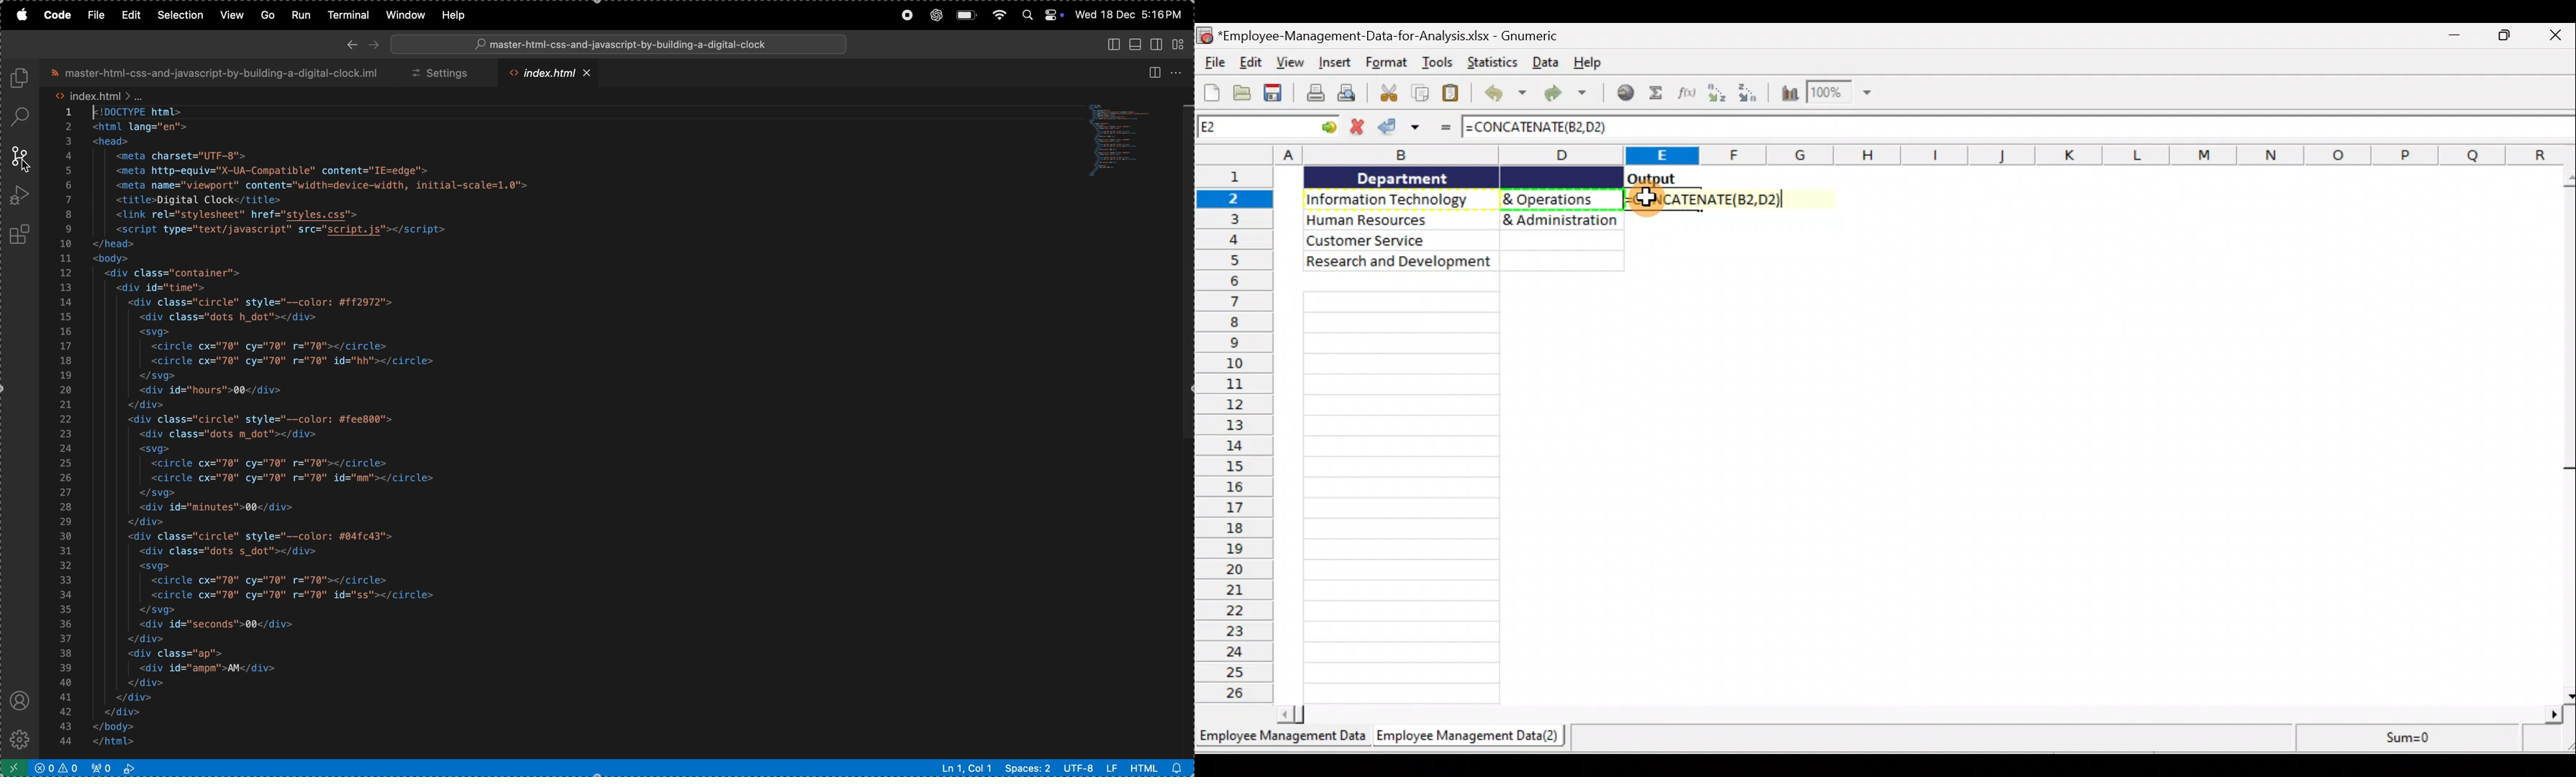 Image resolution: width=2576 pixels, height=784 pixels. I want to click on cursor, so click(1646, 197).